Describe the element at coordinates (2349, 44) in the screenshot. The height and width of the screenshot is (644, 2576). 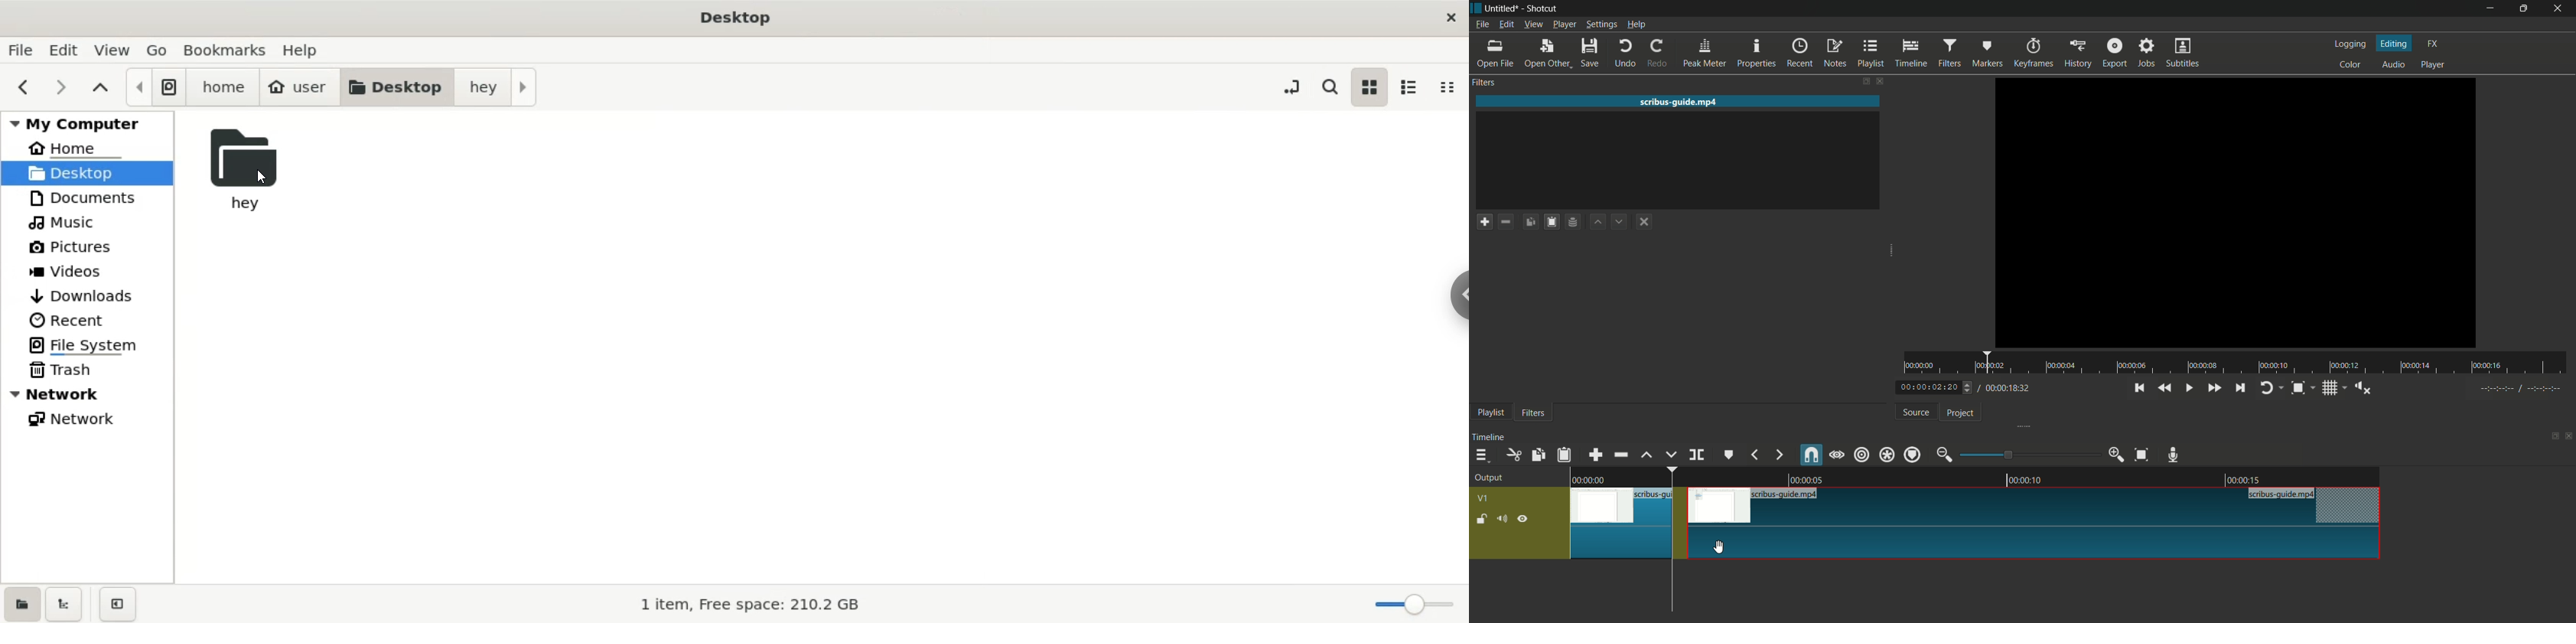
I see `logging` at that location.